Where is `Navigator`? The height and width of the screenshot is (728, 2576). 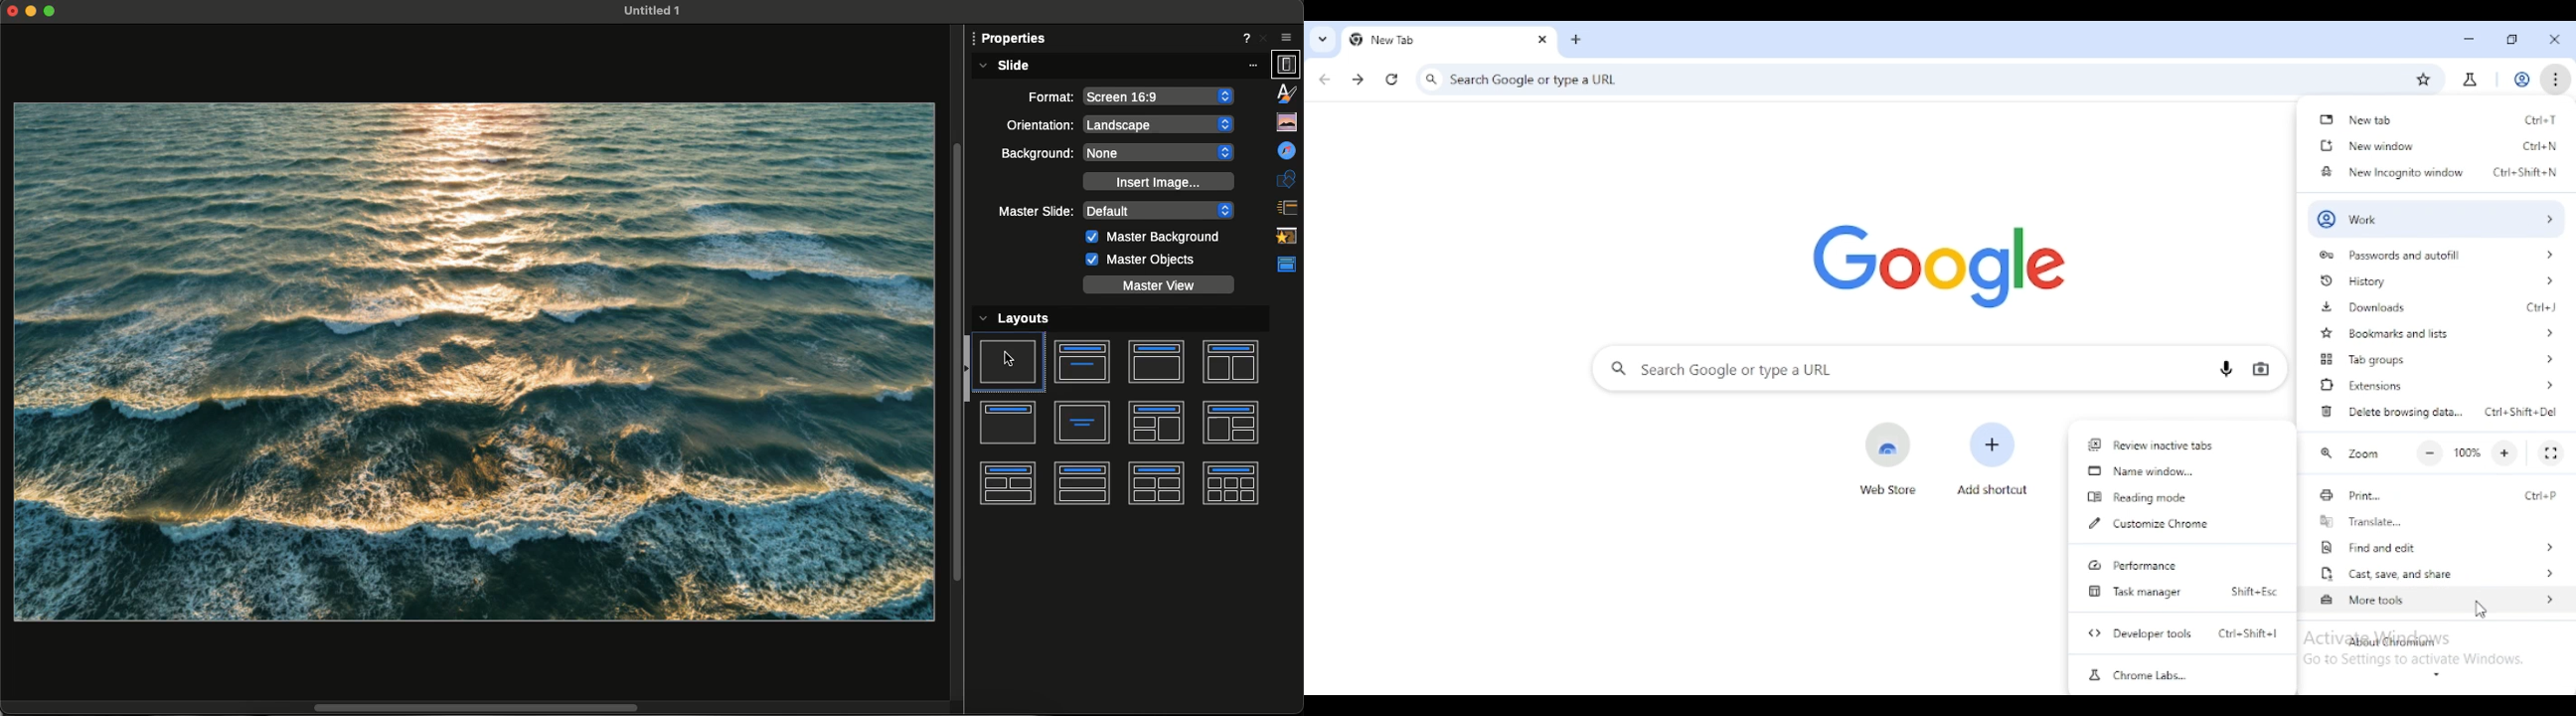 Navigator is located at coordinates (1286, 151).